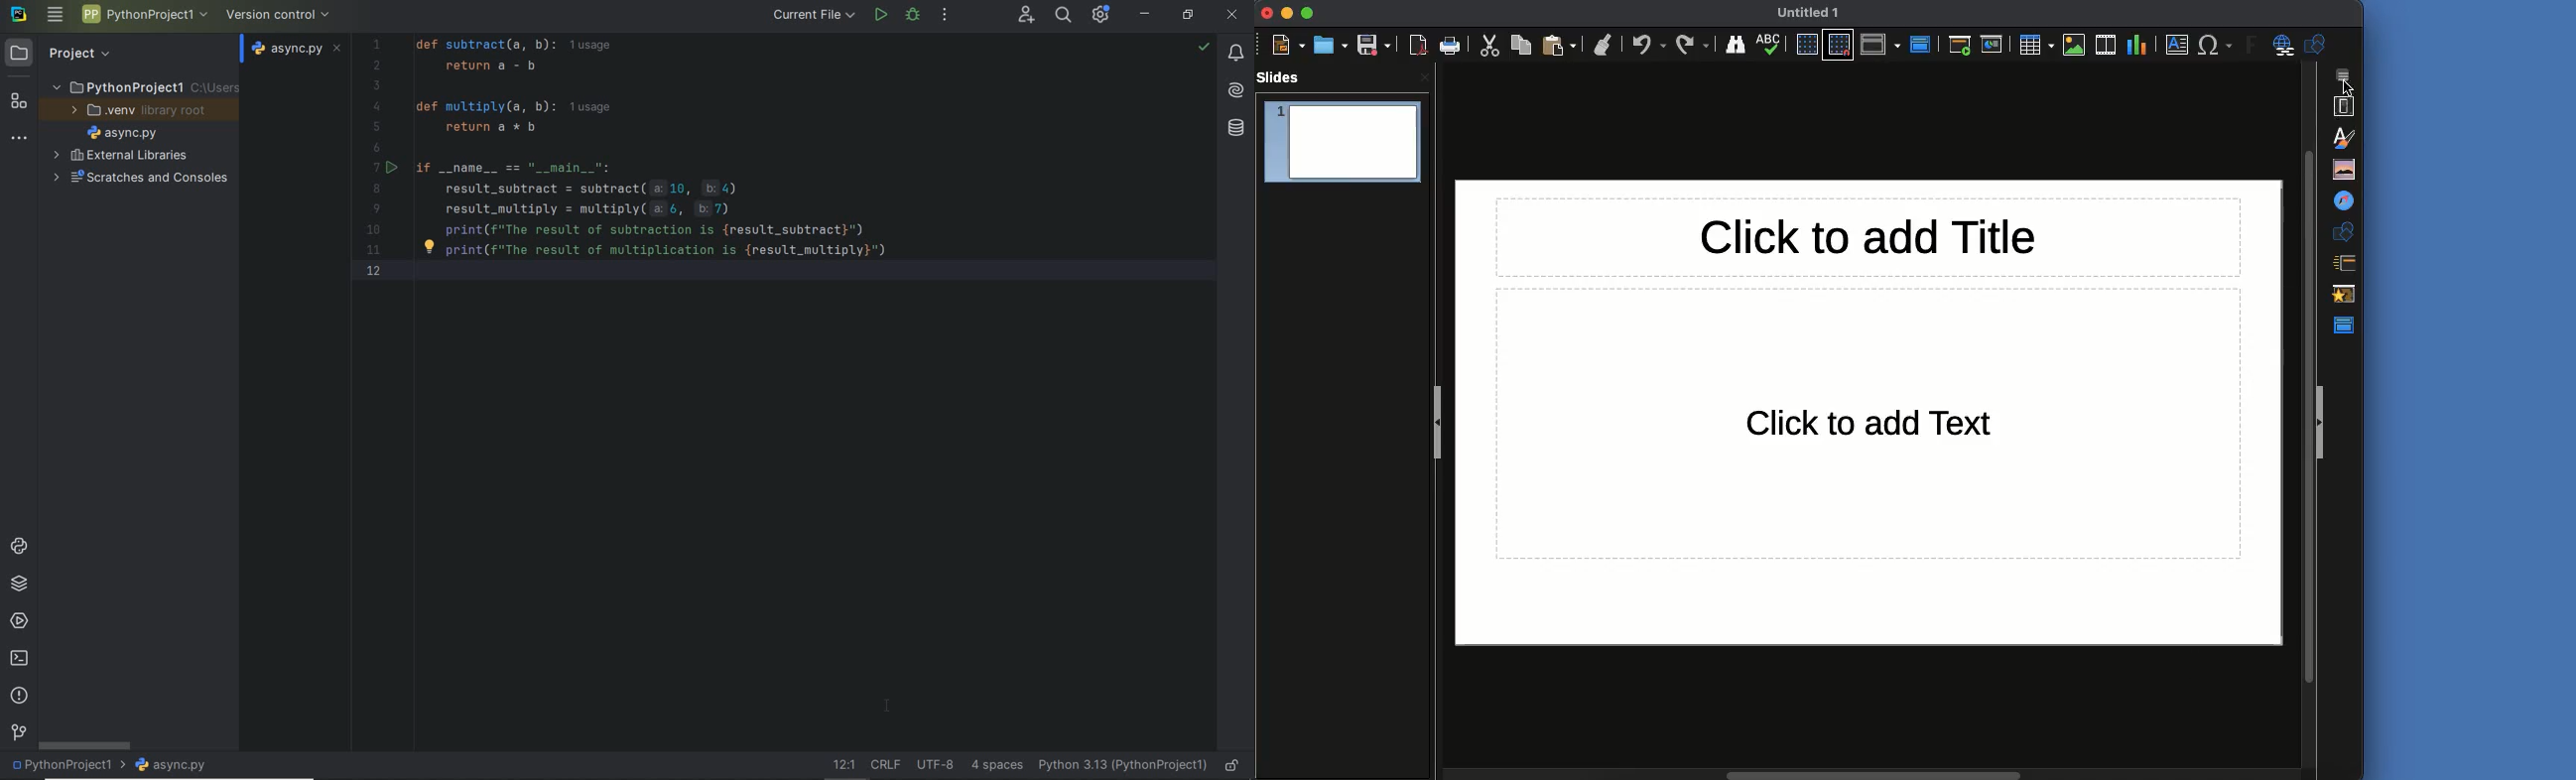 This screenshot has height=784, width=2576. What do you see at coordinates (2215, 44) in the screenshot?
I see `Special characters` at bounding box center [2215, 44].